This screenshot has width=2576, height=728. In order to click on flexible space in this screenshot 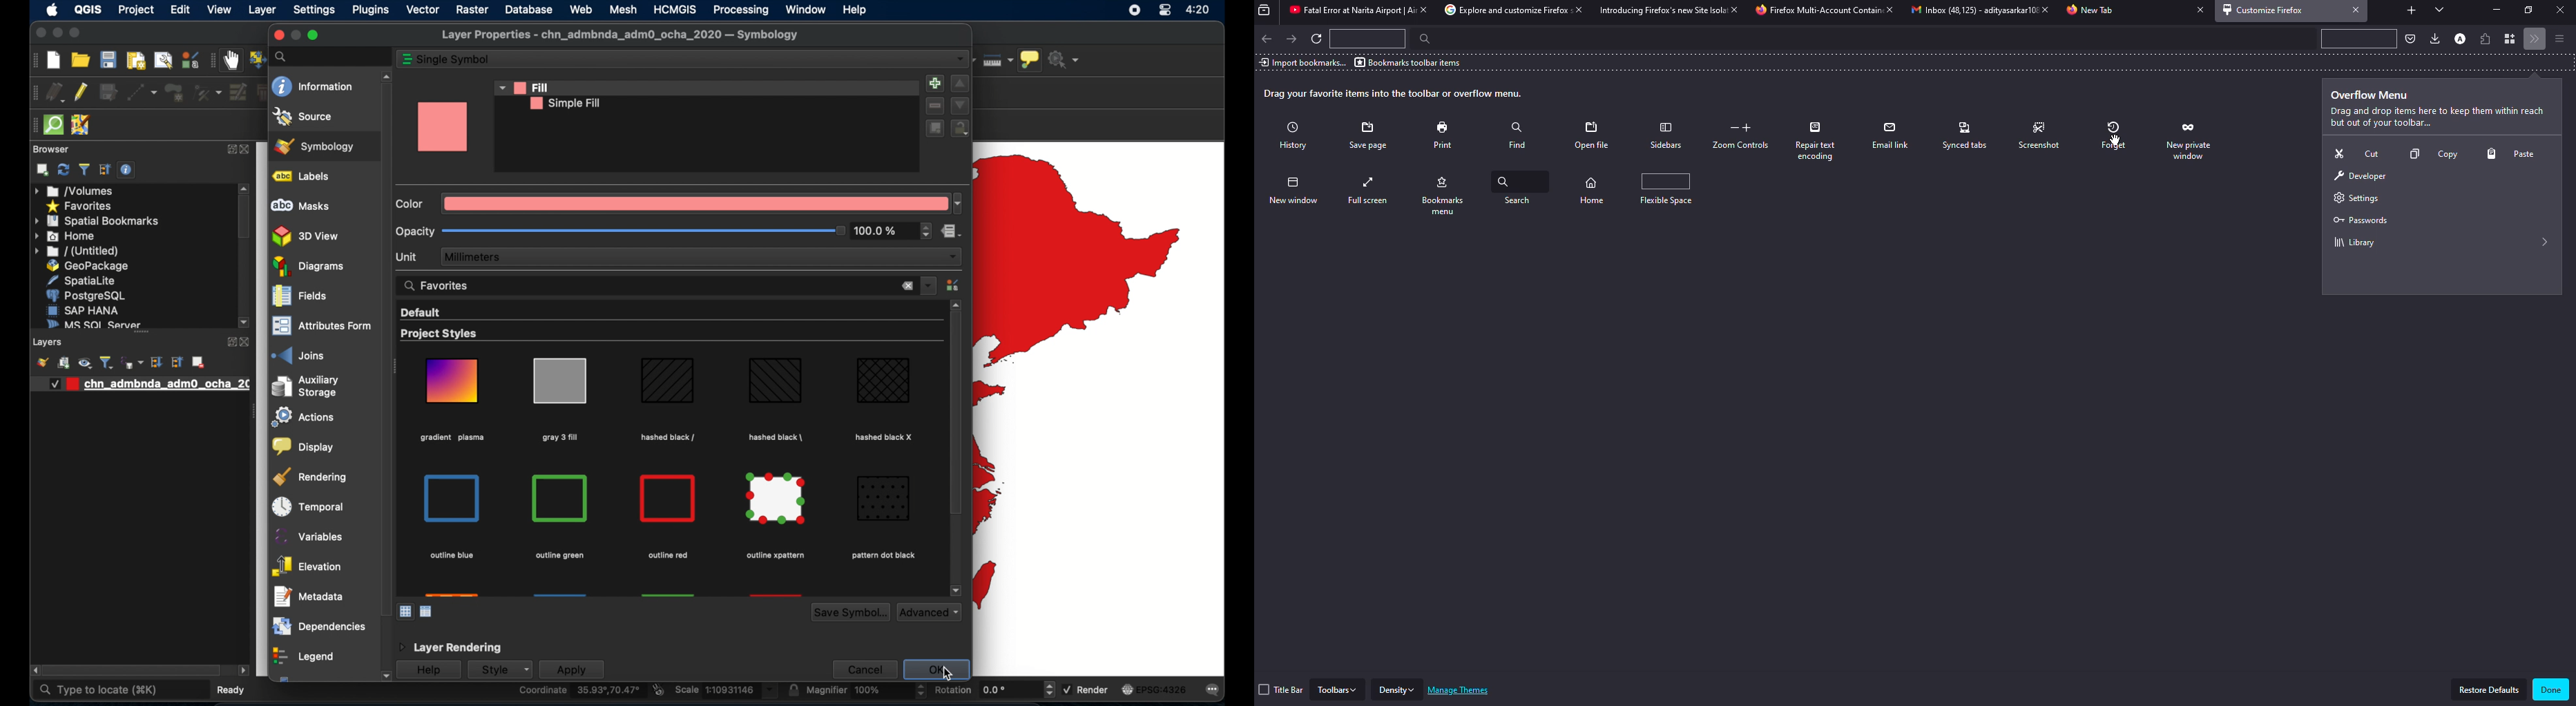, I will do `click(1666, 187)`.